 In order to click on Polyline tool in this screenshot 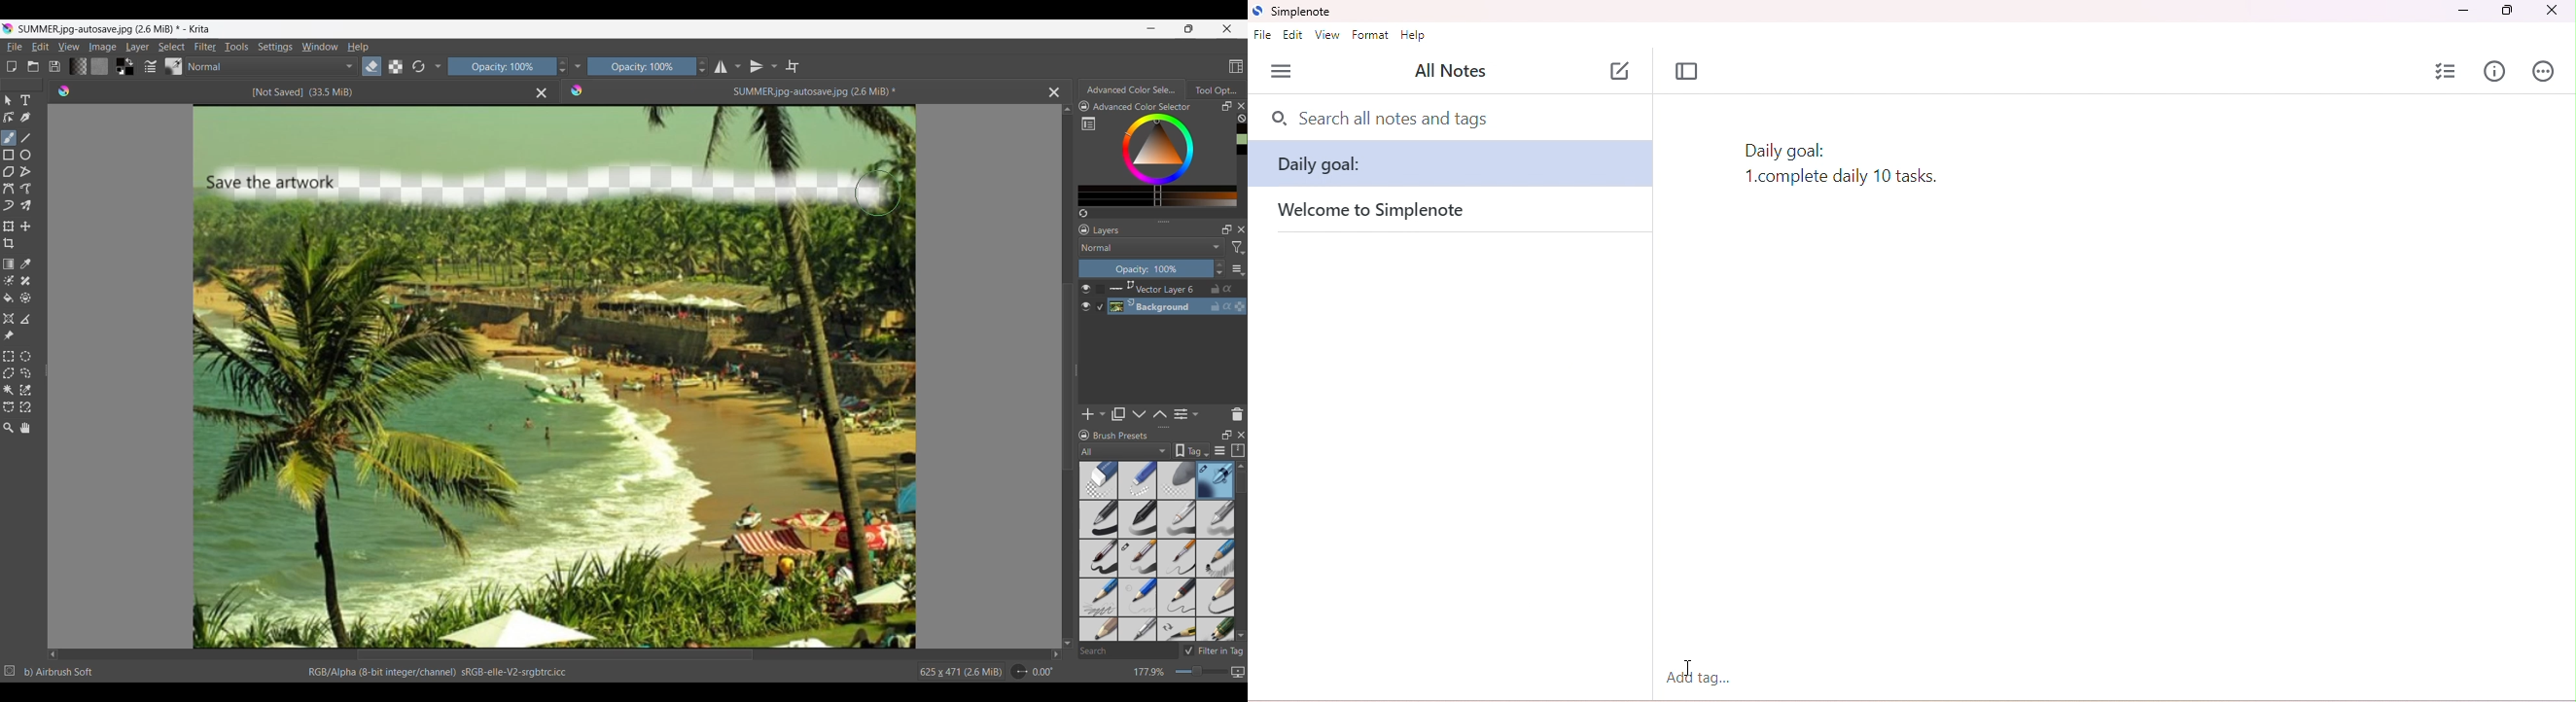, I will do `click(25, 172)`.